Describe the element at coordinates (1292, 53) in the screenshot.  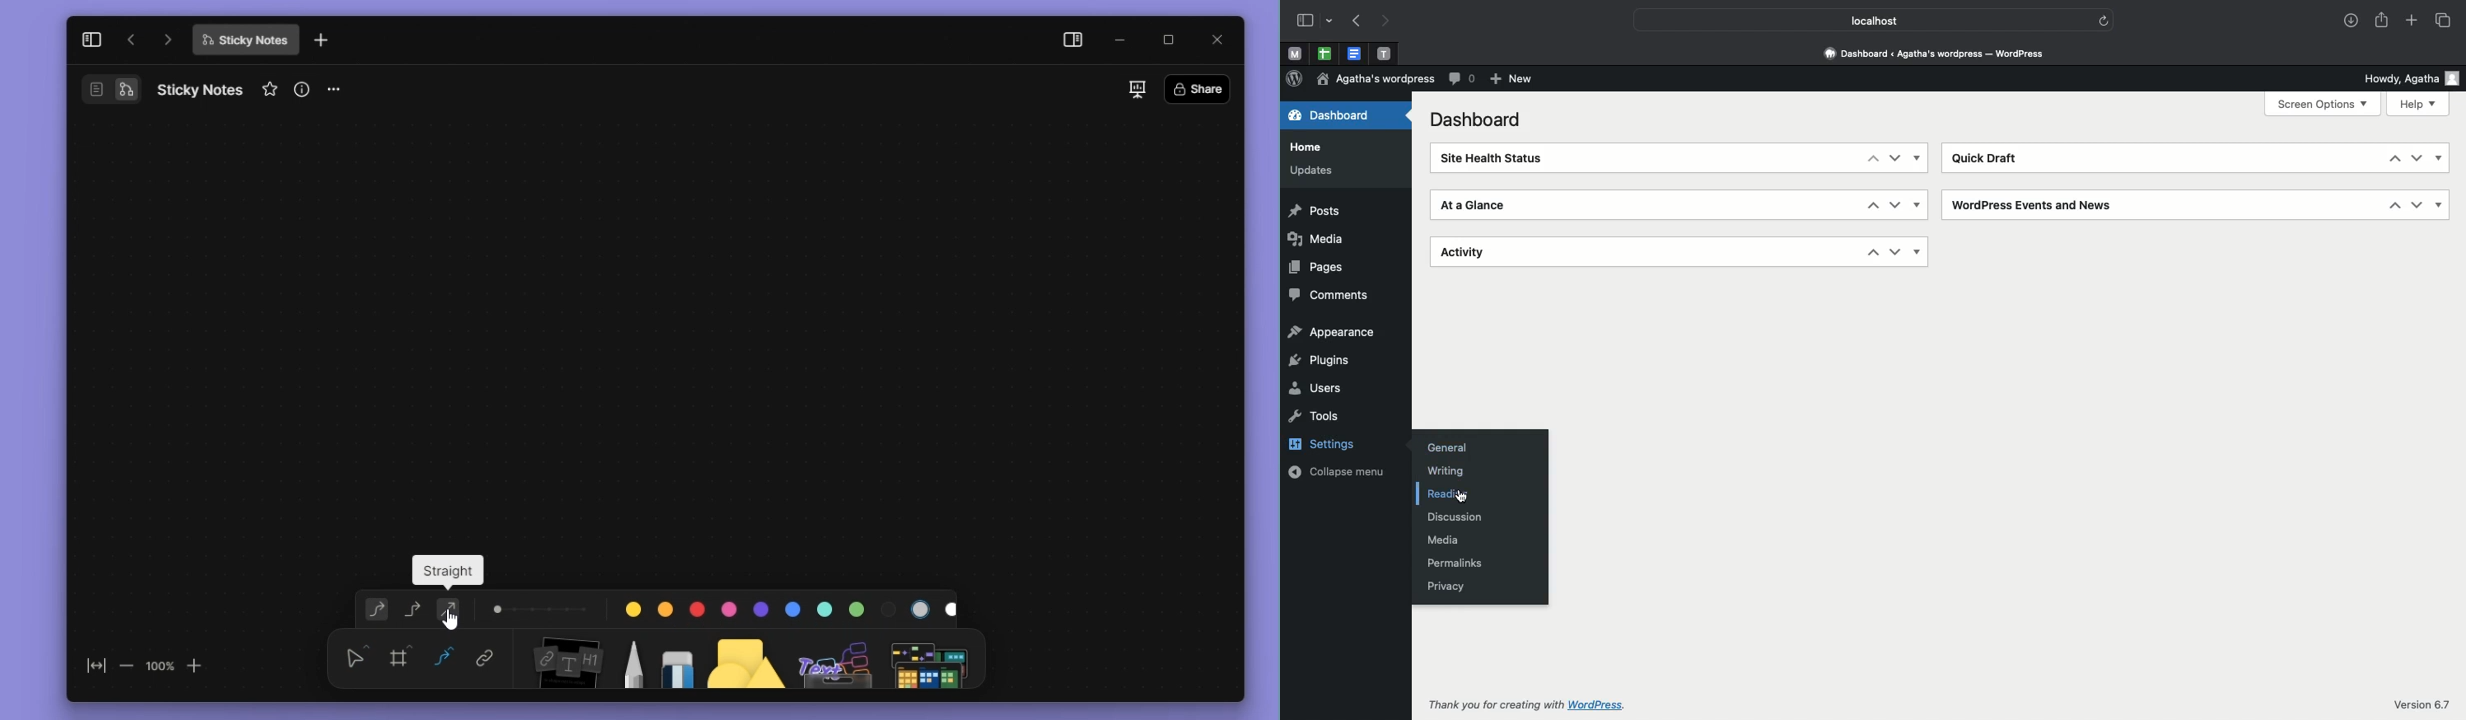
I see `Pinned tabs` at that location.